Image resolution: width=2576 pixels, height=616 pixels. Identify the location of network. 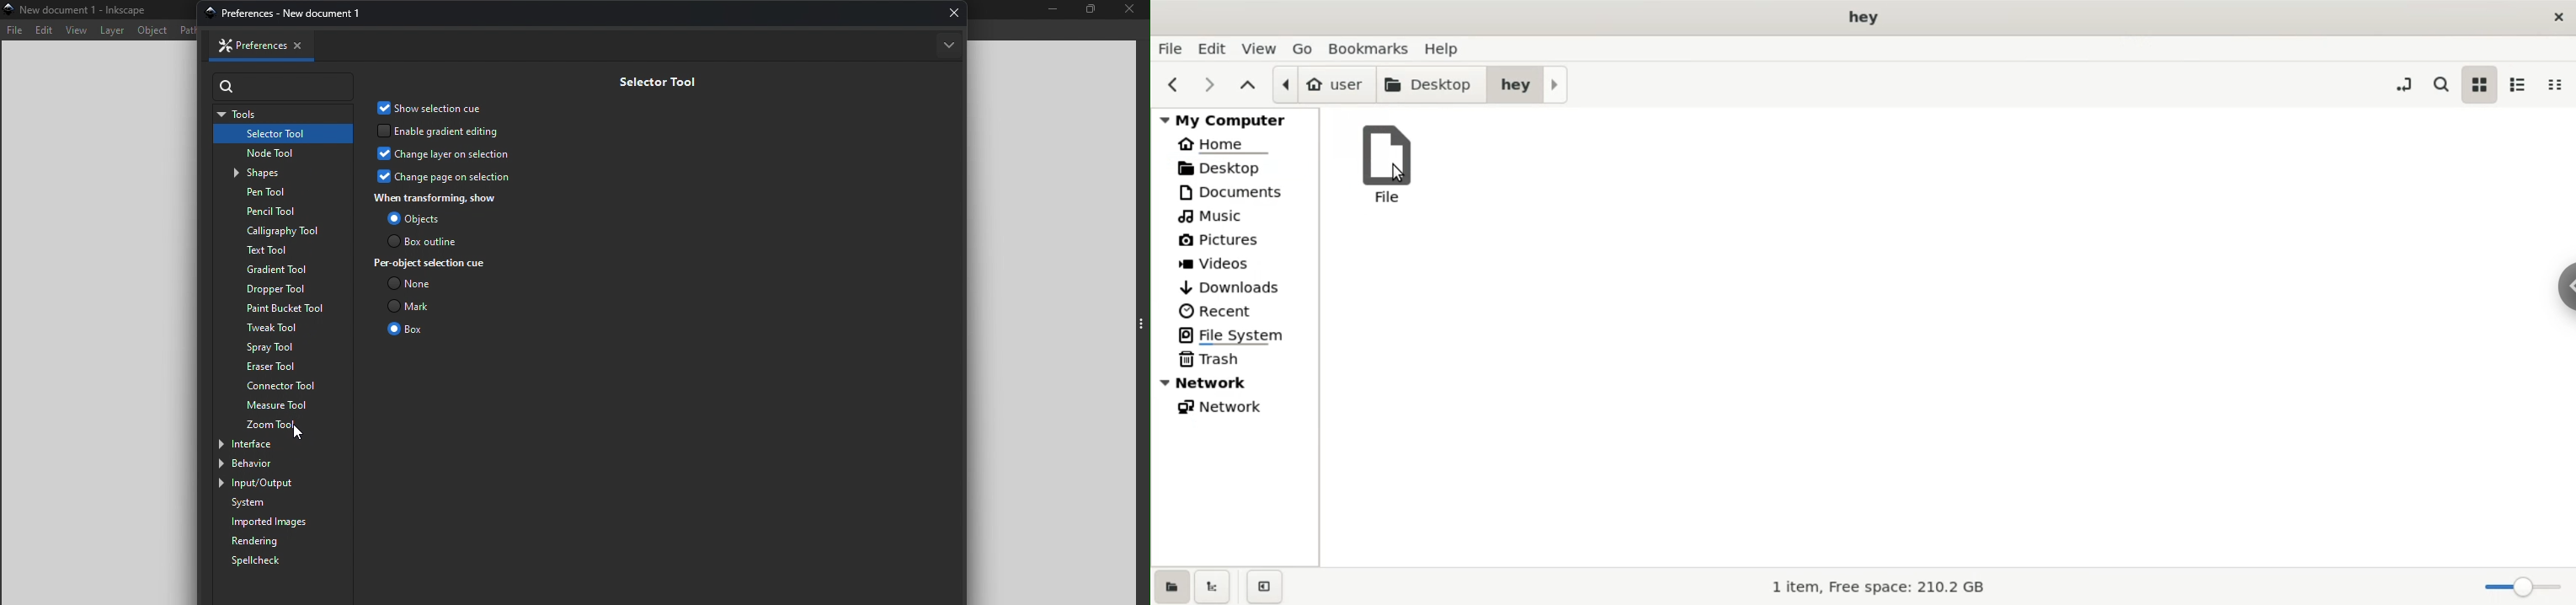
(1237, 384).